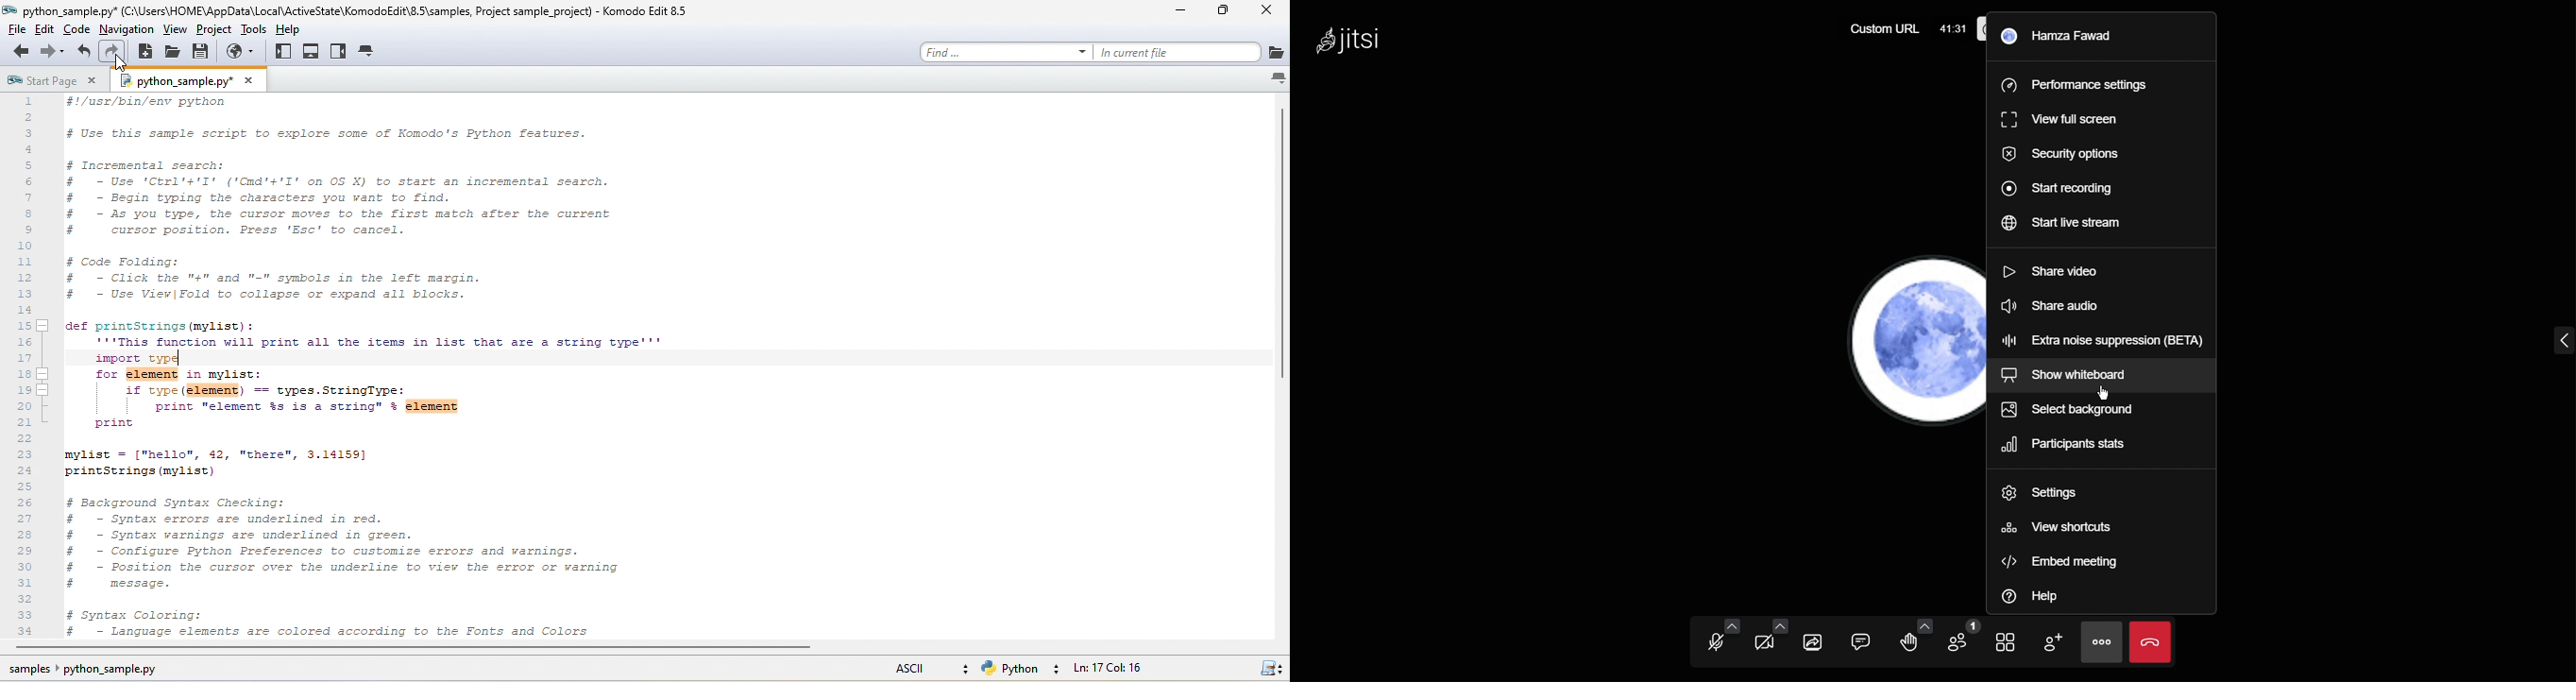 This screenshot has width=2576, height=700. I want to click on Security options, so click(2056, 154).